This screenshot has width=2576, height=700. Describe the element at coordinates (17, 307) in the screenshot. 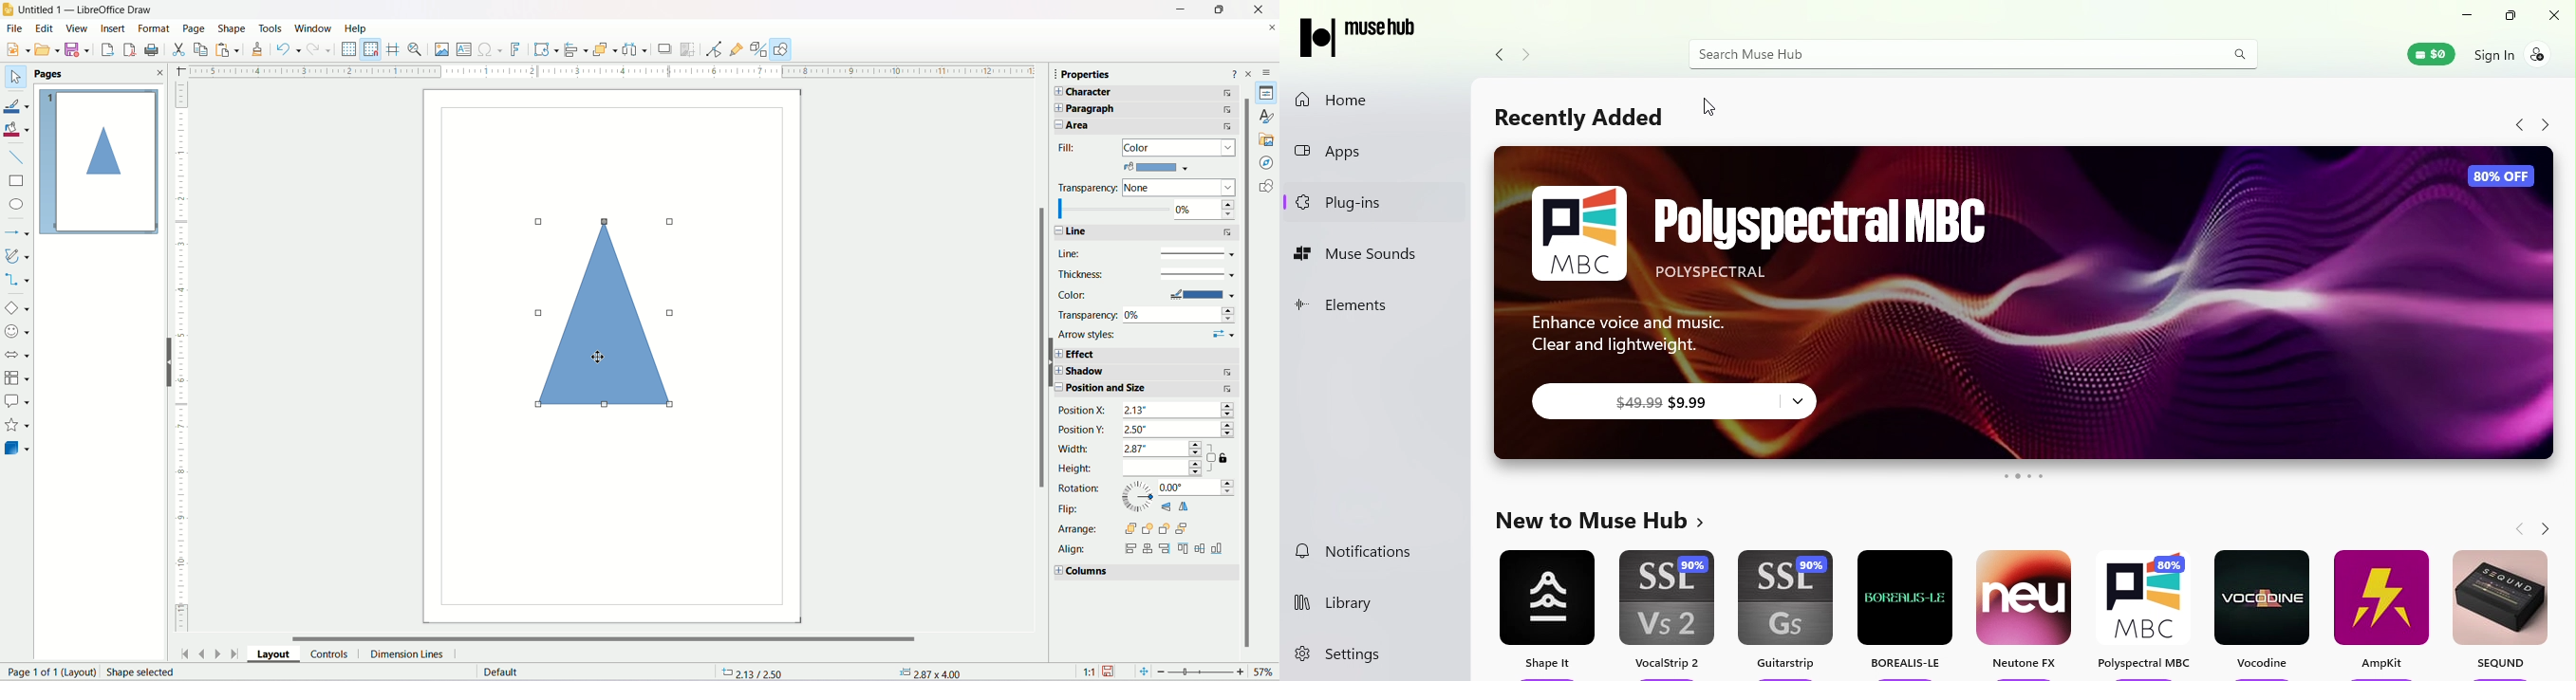

I see `Basic Shapes` at that location.